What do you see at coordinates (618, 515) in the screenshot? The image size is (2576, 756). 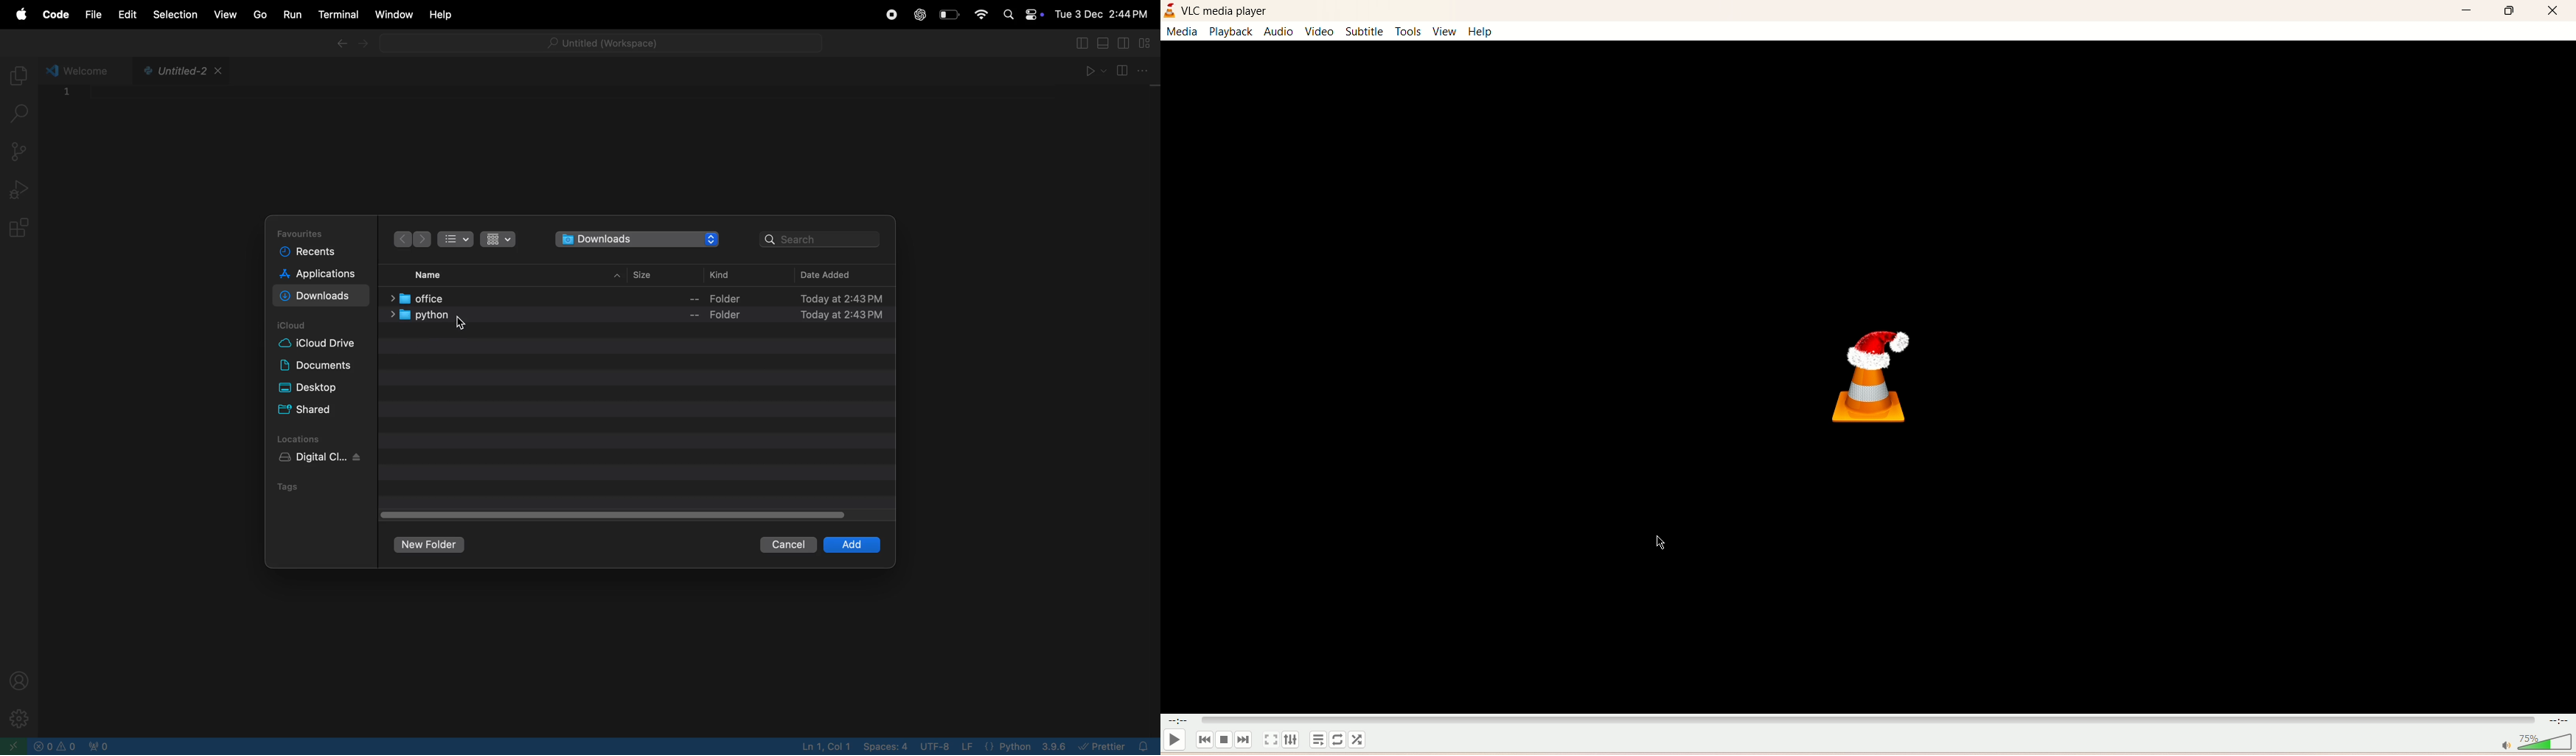 I see `togle` at bounding box center [618, 515].